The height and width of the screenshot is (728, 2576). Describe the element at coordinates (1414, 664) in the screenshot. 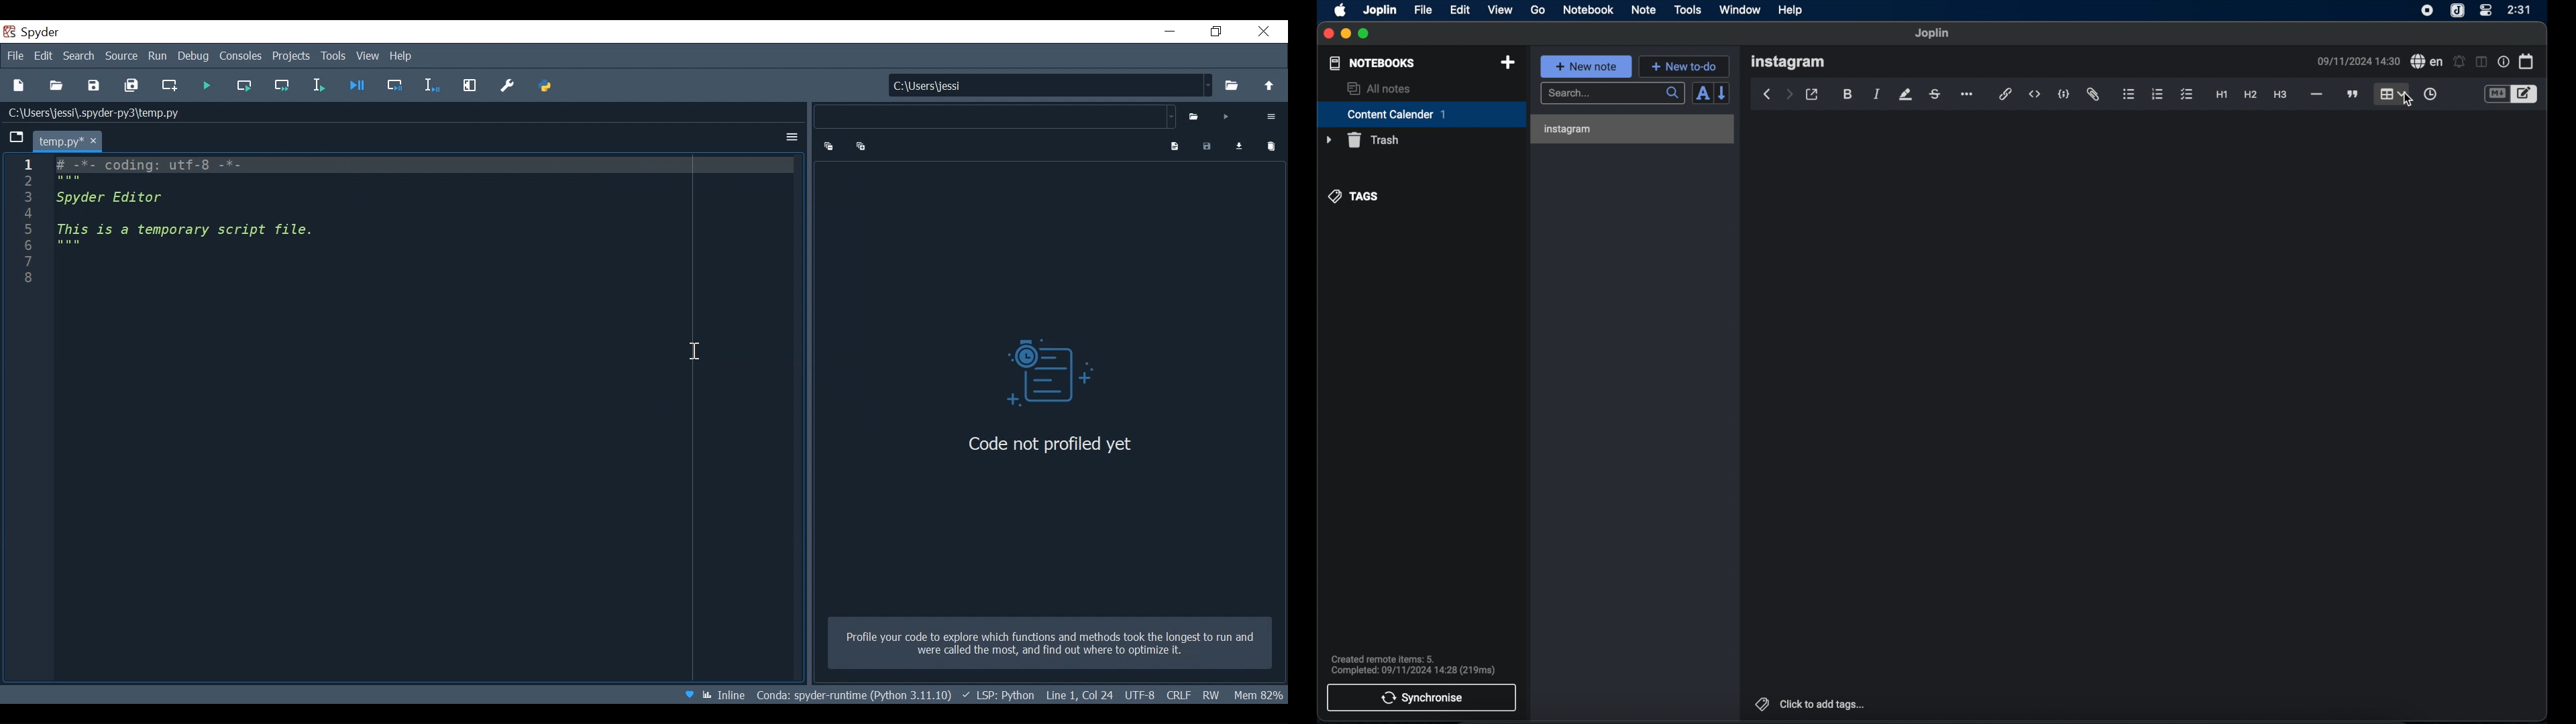

I see `Created remote items: 5.
Completed: 09/11/2024 14:28 (219ms)` at that location.